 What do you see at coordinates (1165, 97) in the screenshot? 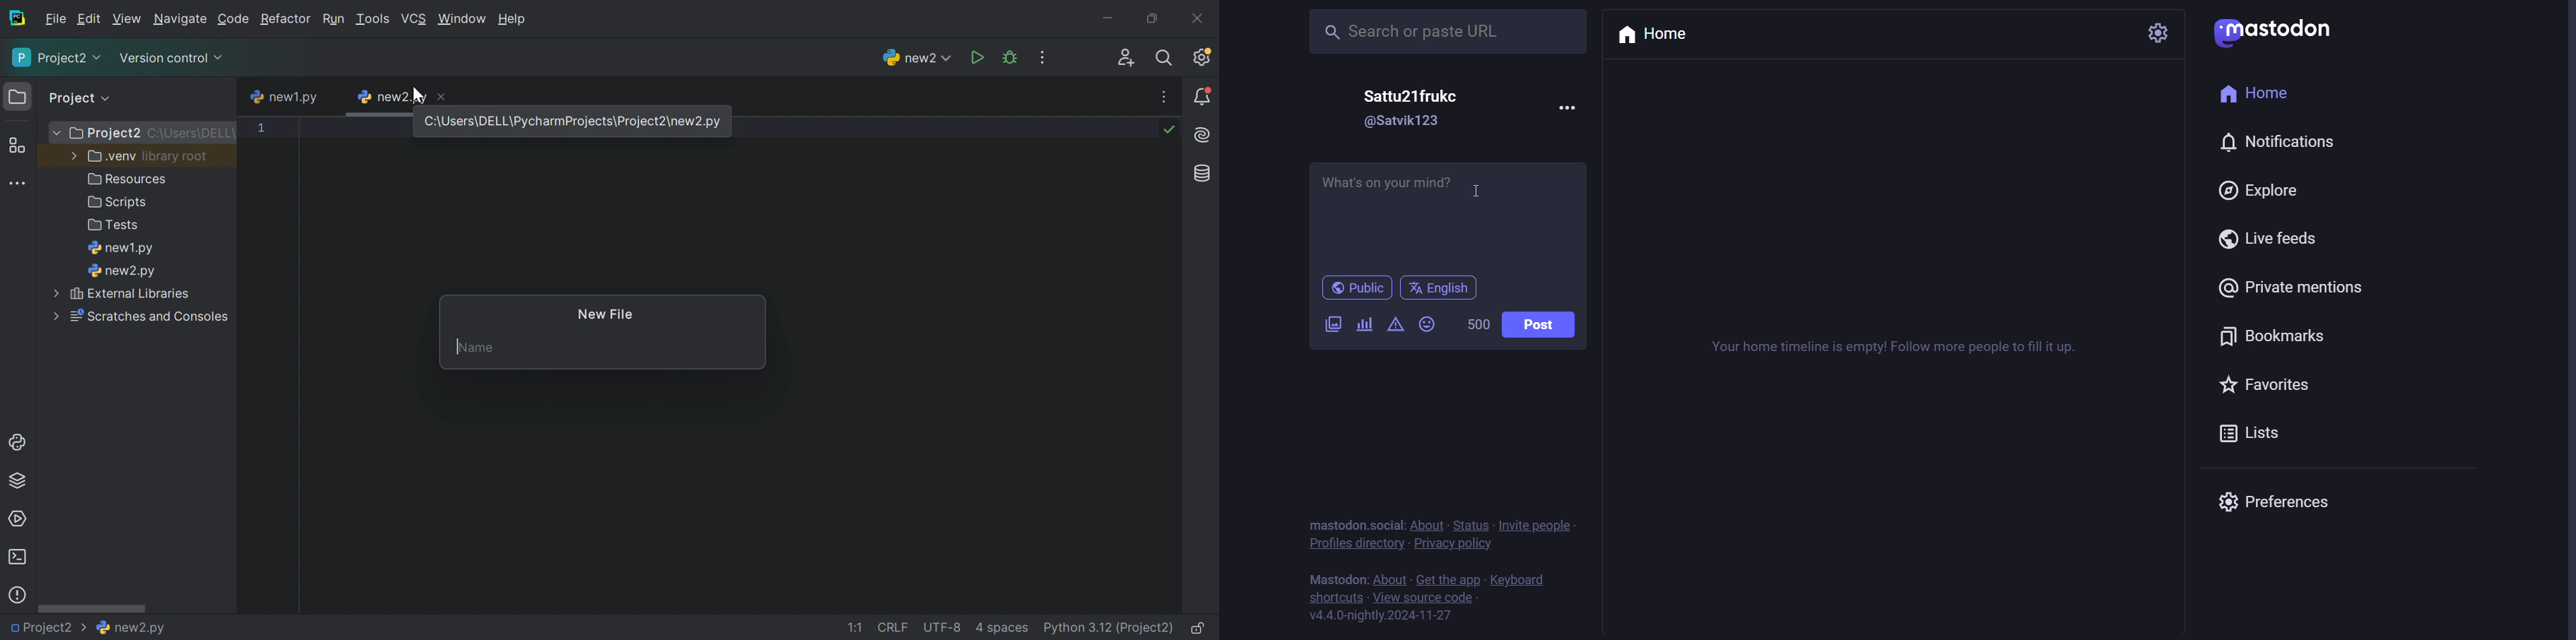
I see `Recent files, tab actions, and more` at bounding box center [1165, 97].